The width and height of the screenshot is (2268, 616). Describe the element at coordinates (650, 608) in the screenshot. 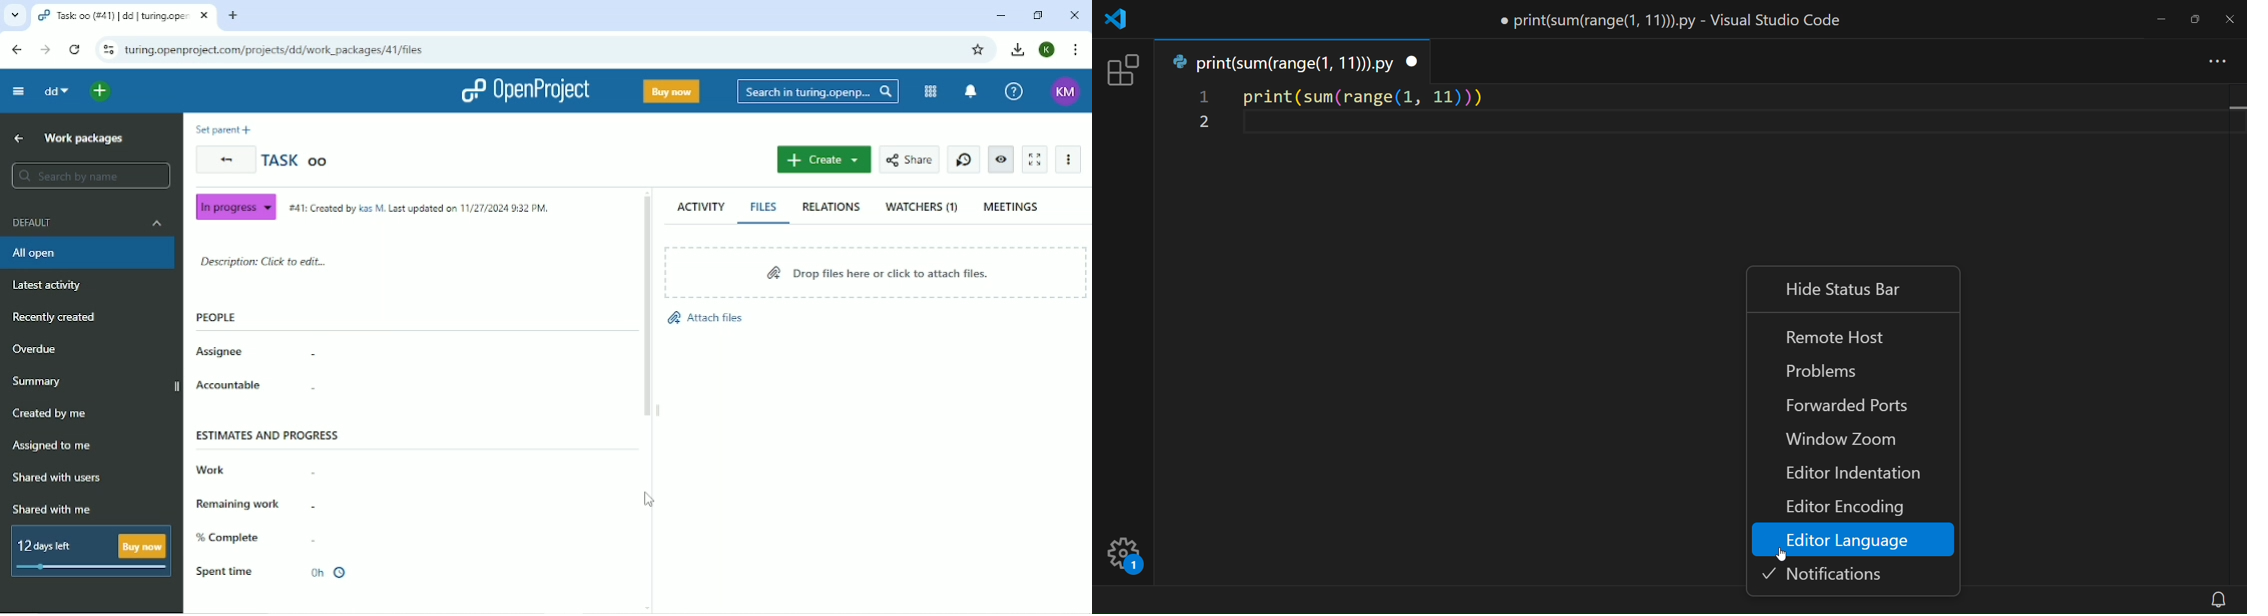

I see `scroll down` at that location.